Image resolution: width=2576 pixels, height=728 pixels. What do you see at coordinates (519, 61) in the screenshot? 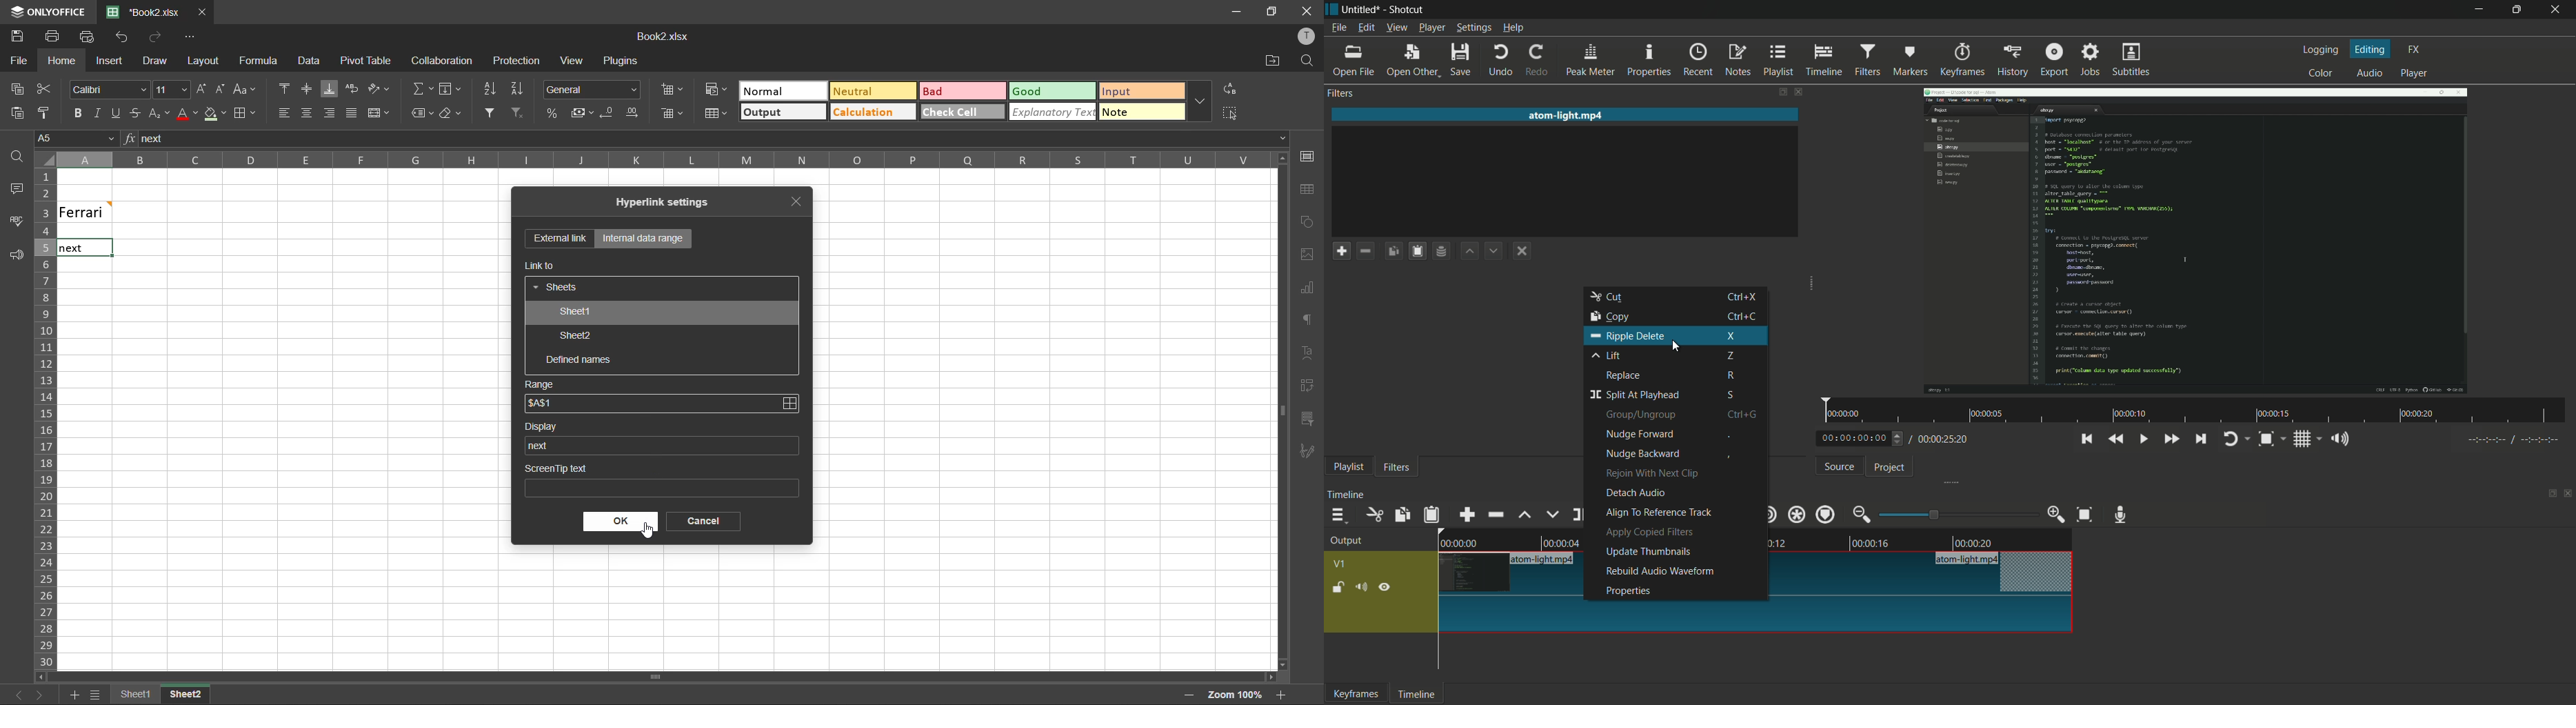
I see `protection` at bounding box center [519, 61].